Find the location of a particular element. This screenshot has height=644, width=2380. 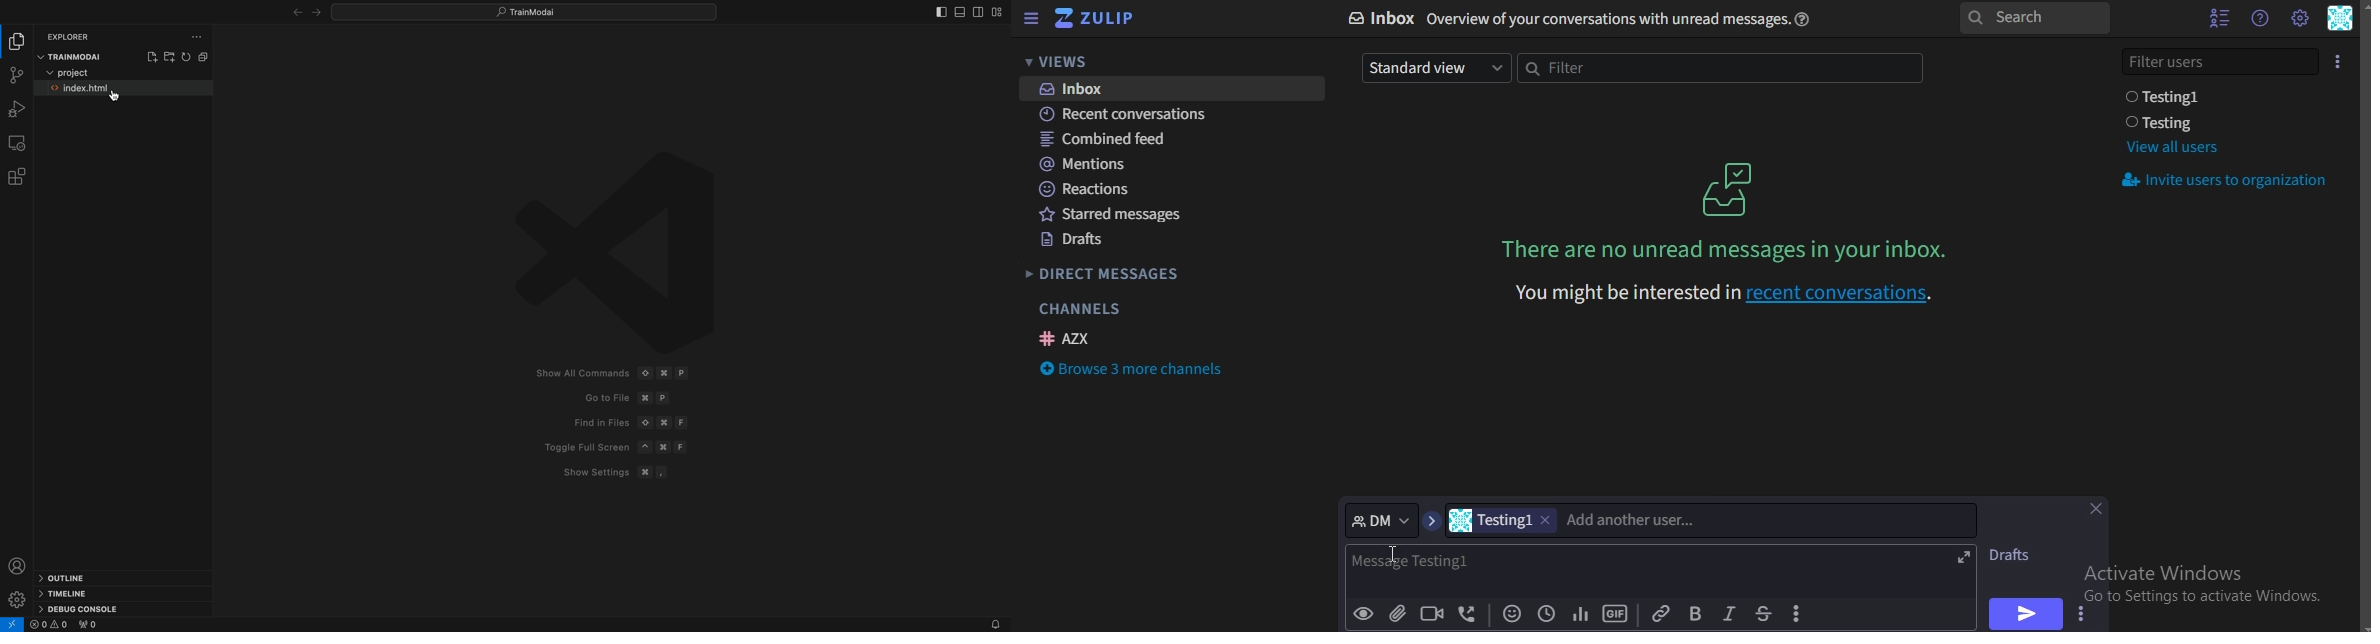

folder is located at coordinates (77, 72).